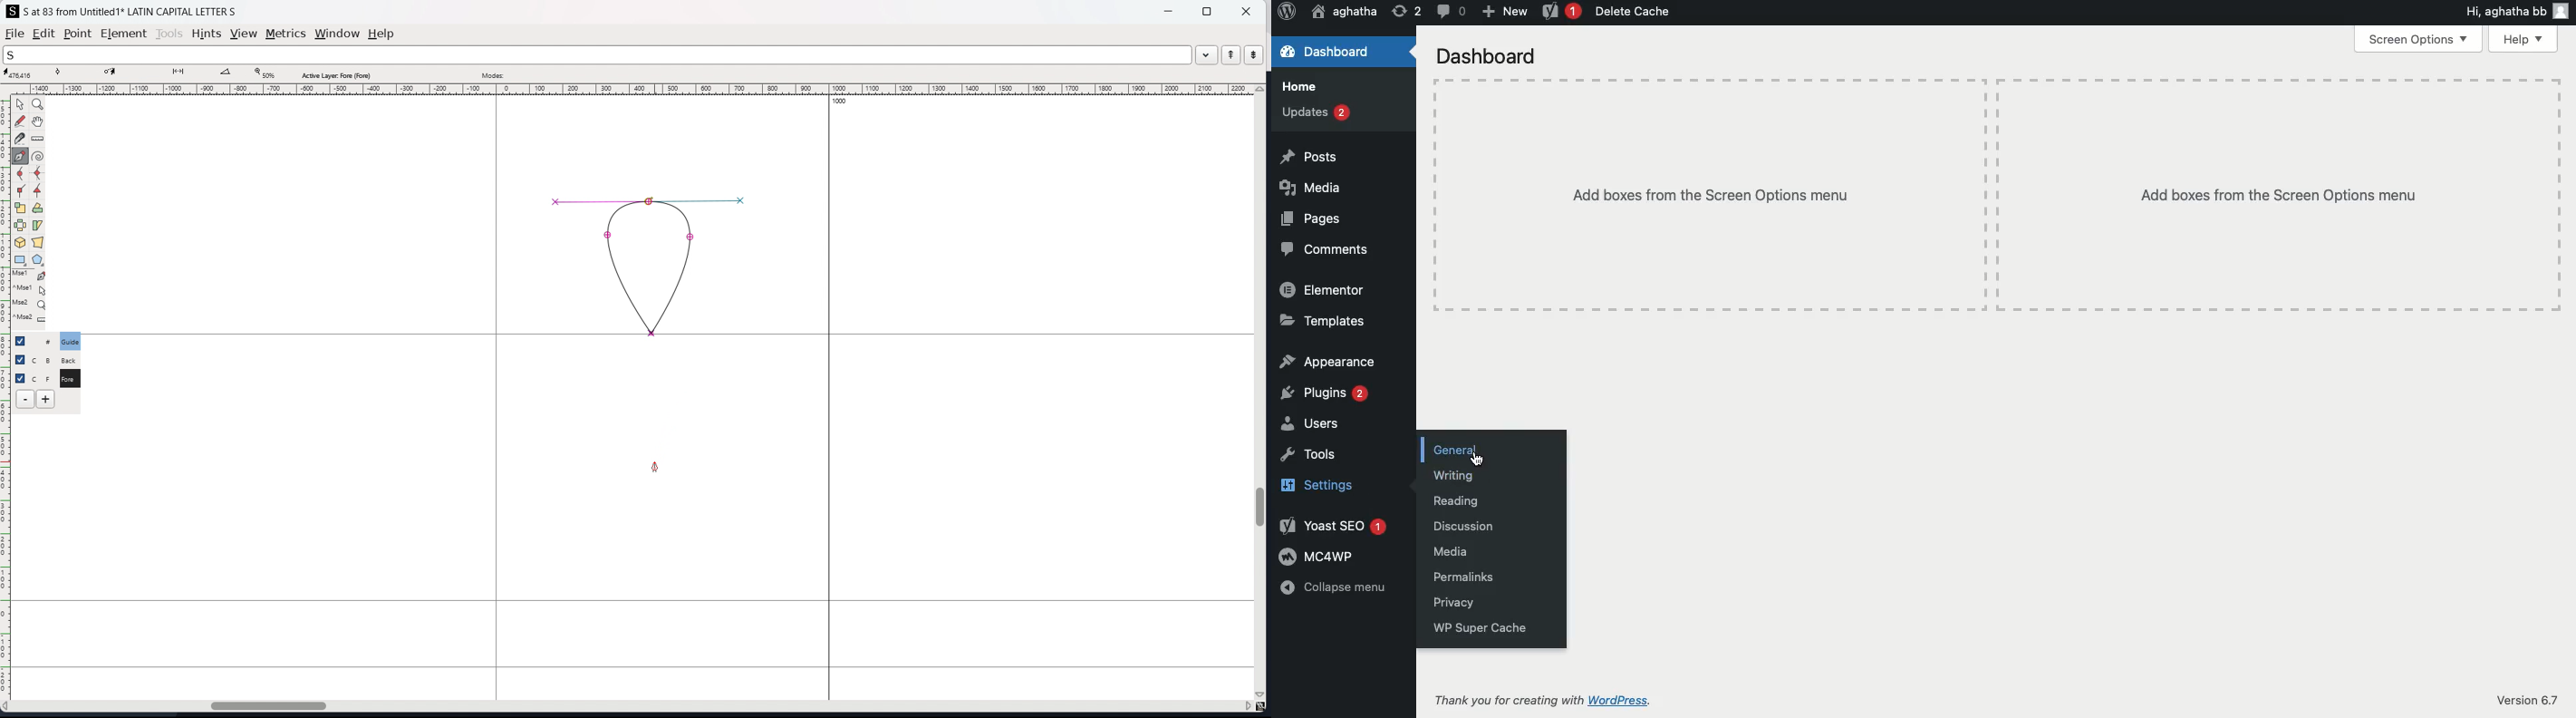 The width and height of the screenshot is (2576, 728). Describe the element at coordinates (38, 208) in the screenshot. I see `rotate selection` at that location.